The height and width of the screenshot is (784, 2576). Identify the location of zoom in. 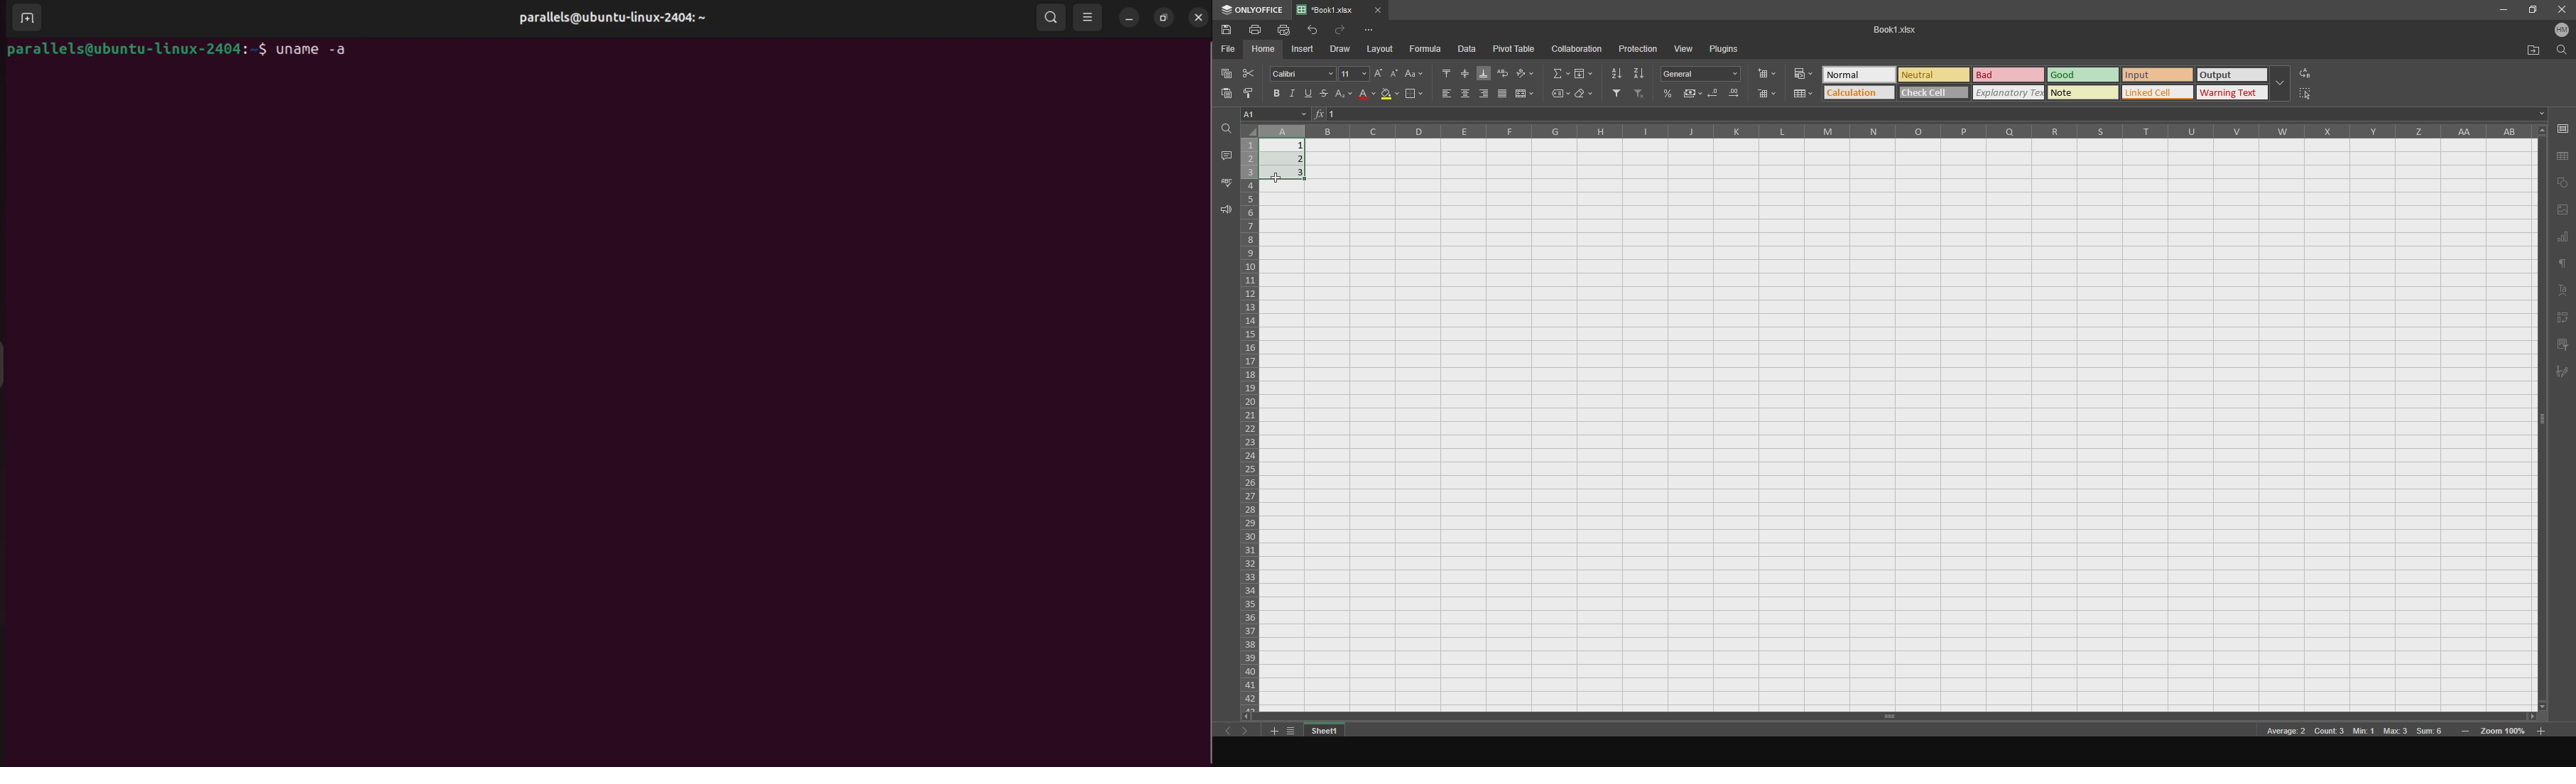
(2465, 732).